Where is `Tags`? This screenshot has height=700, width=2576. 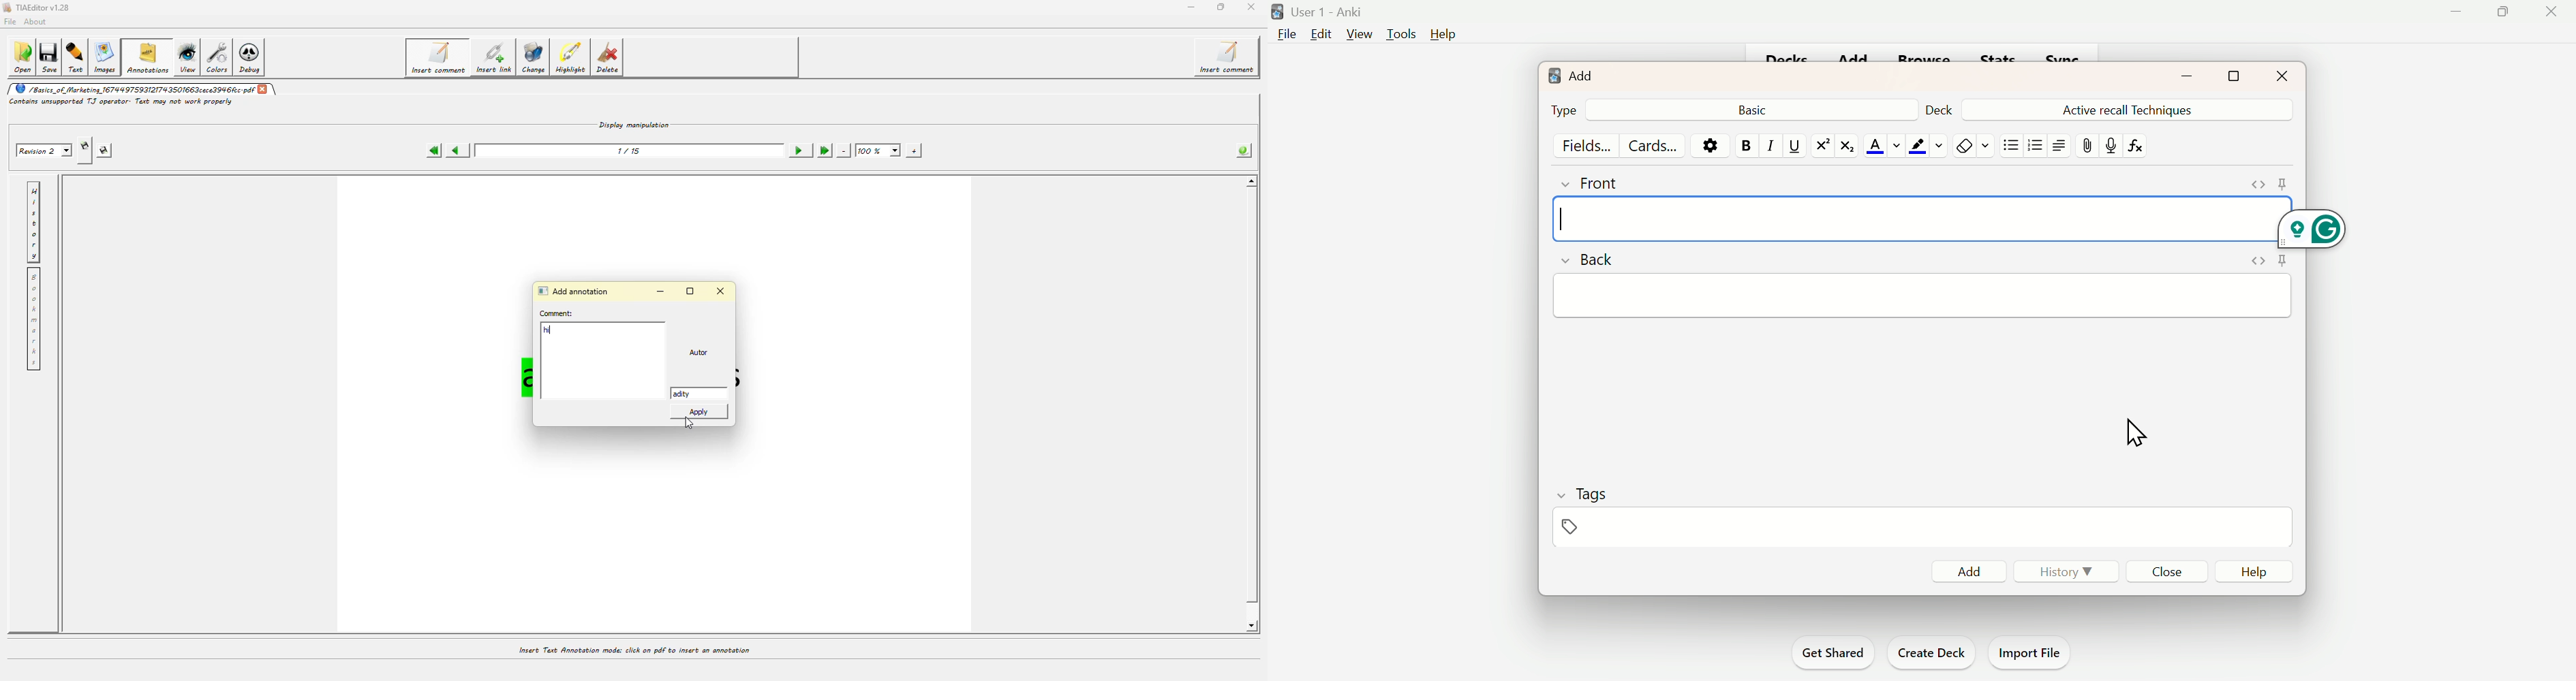
Tags is located at coordinates (1586, 511).